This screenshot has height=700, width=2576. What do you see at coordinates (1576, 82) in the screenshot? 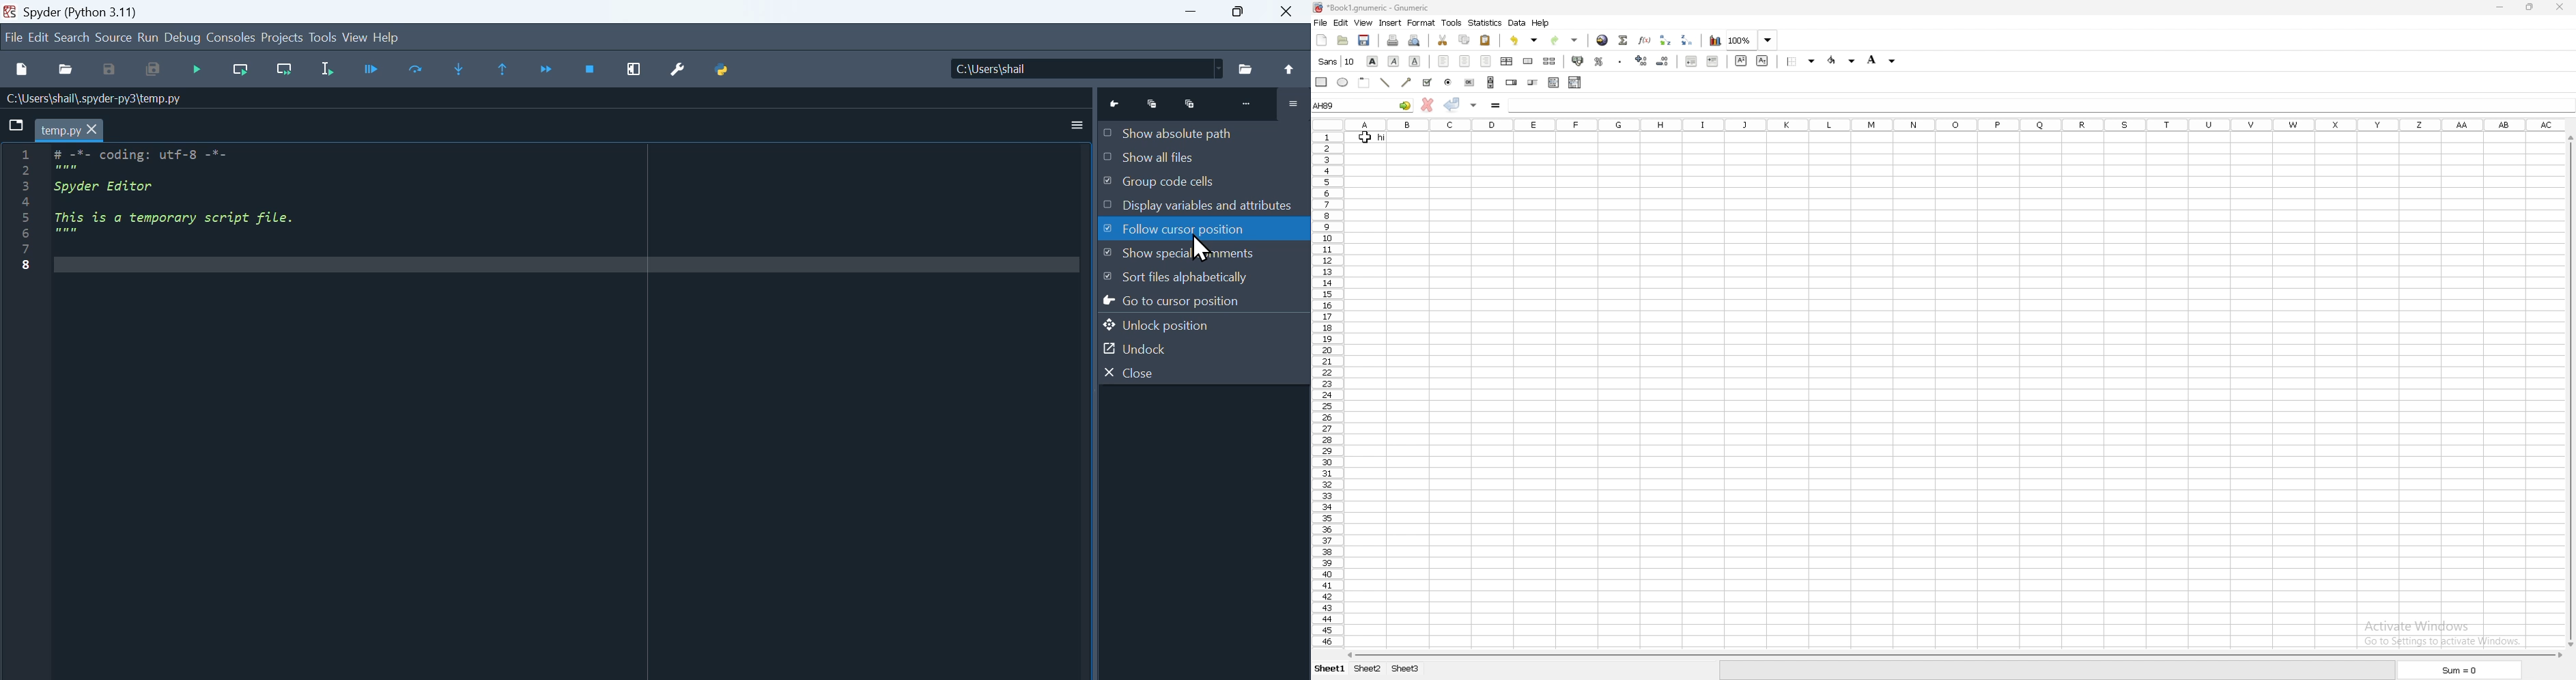
I see `combo box` at bounding box center [1576, 82].